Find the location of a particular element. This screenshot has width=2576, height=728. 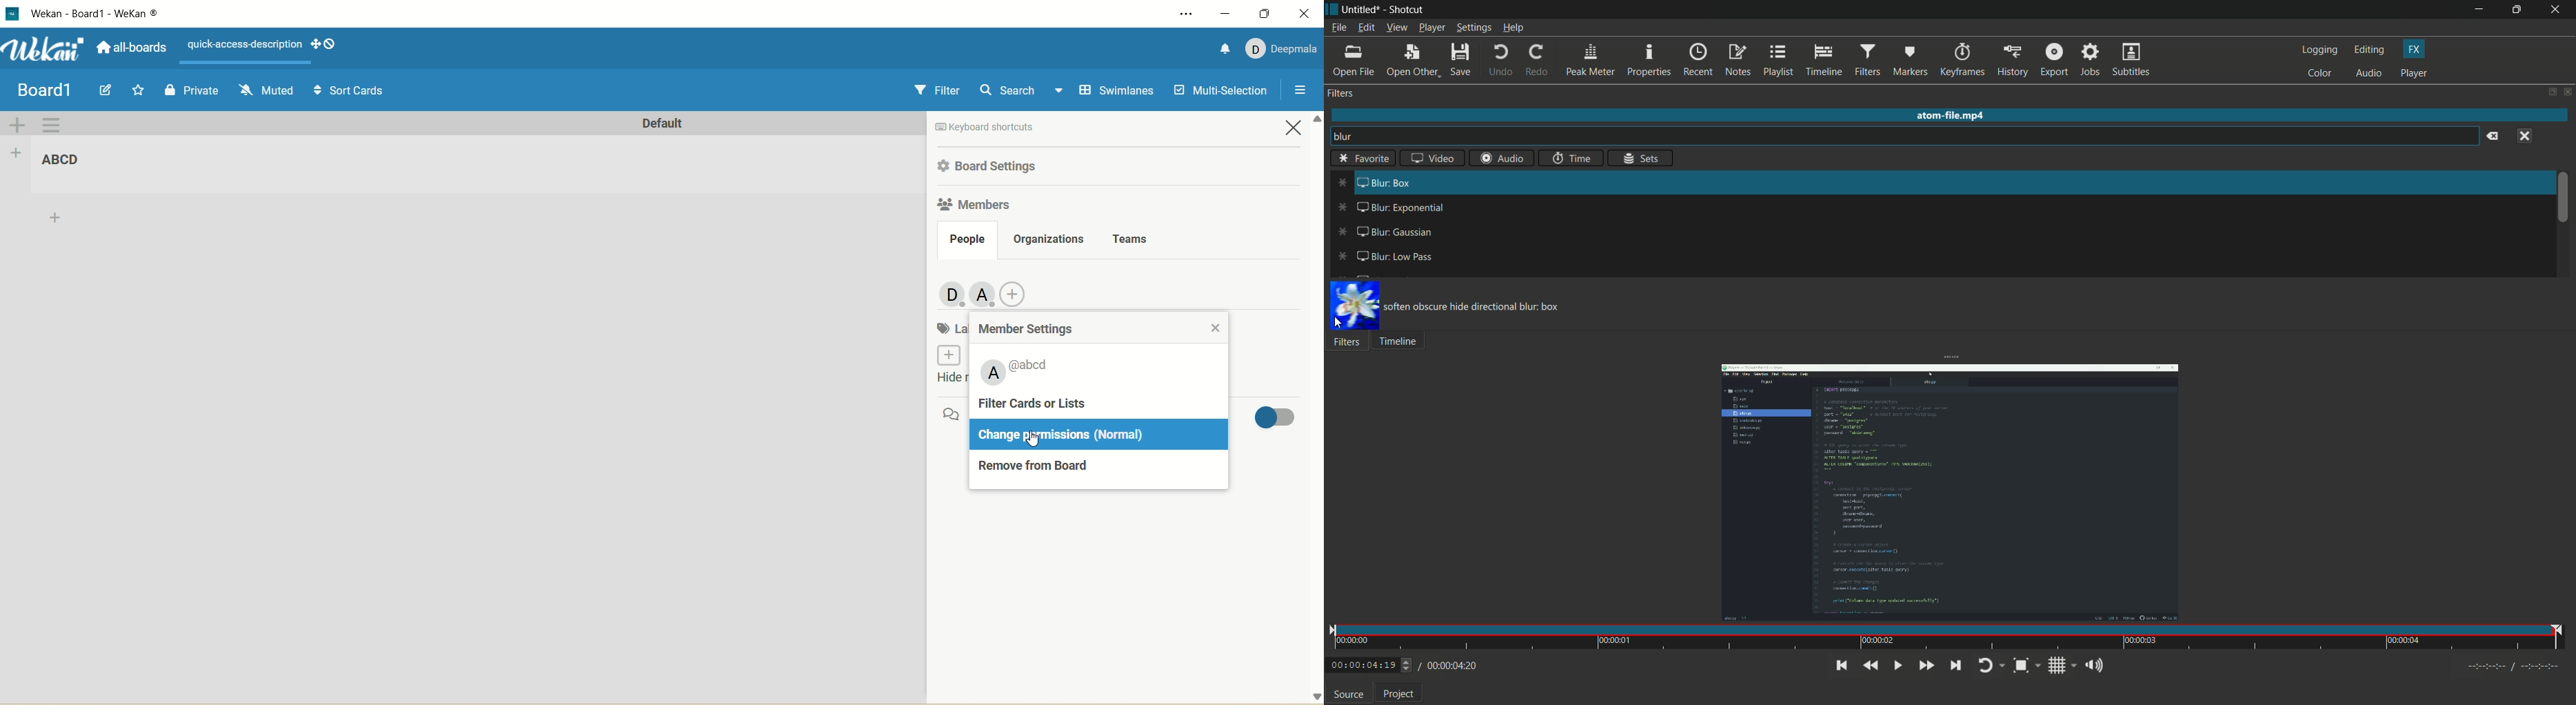

quickly play forward is located at coordinates (1924, 666).